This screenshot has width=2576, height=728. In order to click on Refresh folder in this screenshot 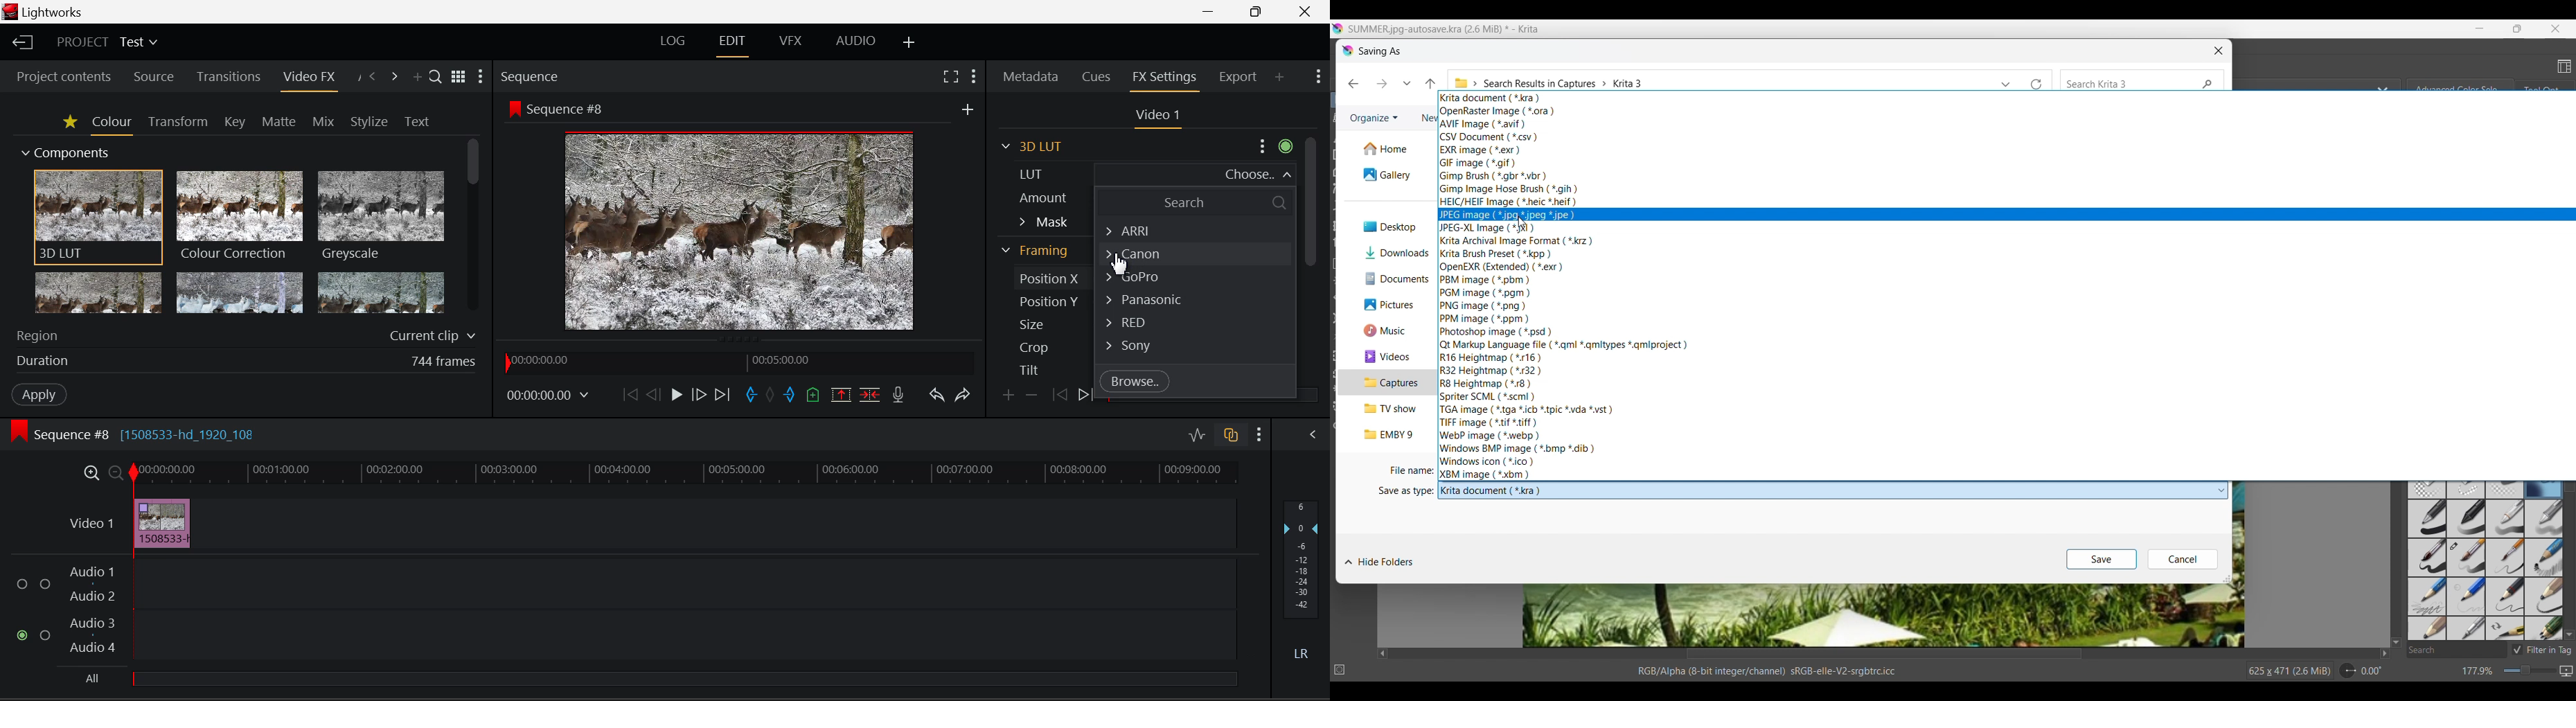, I will do `click(2039, 80)`.